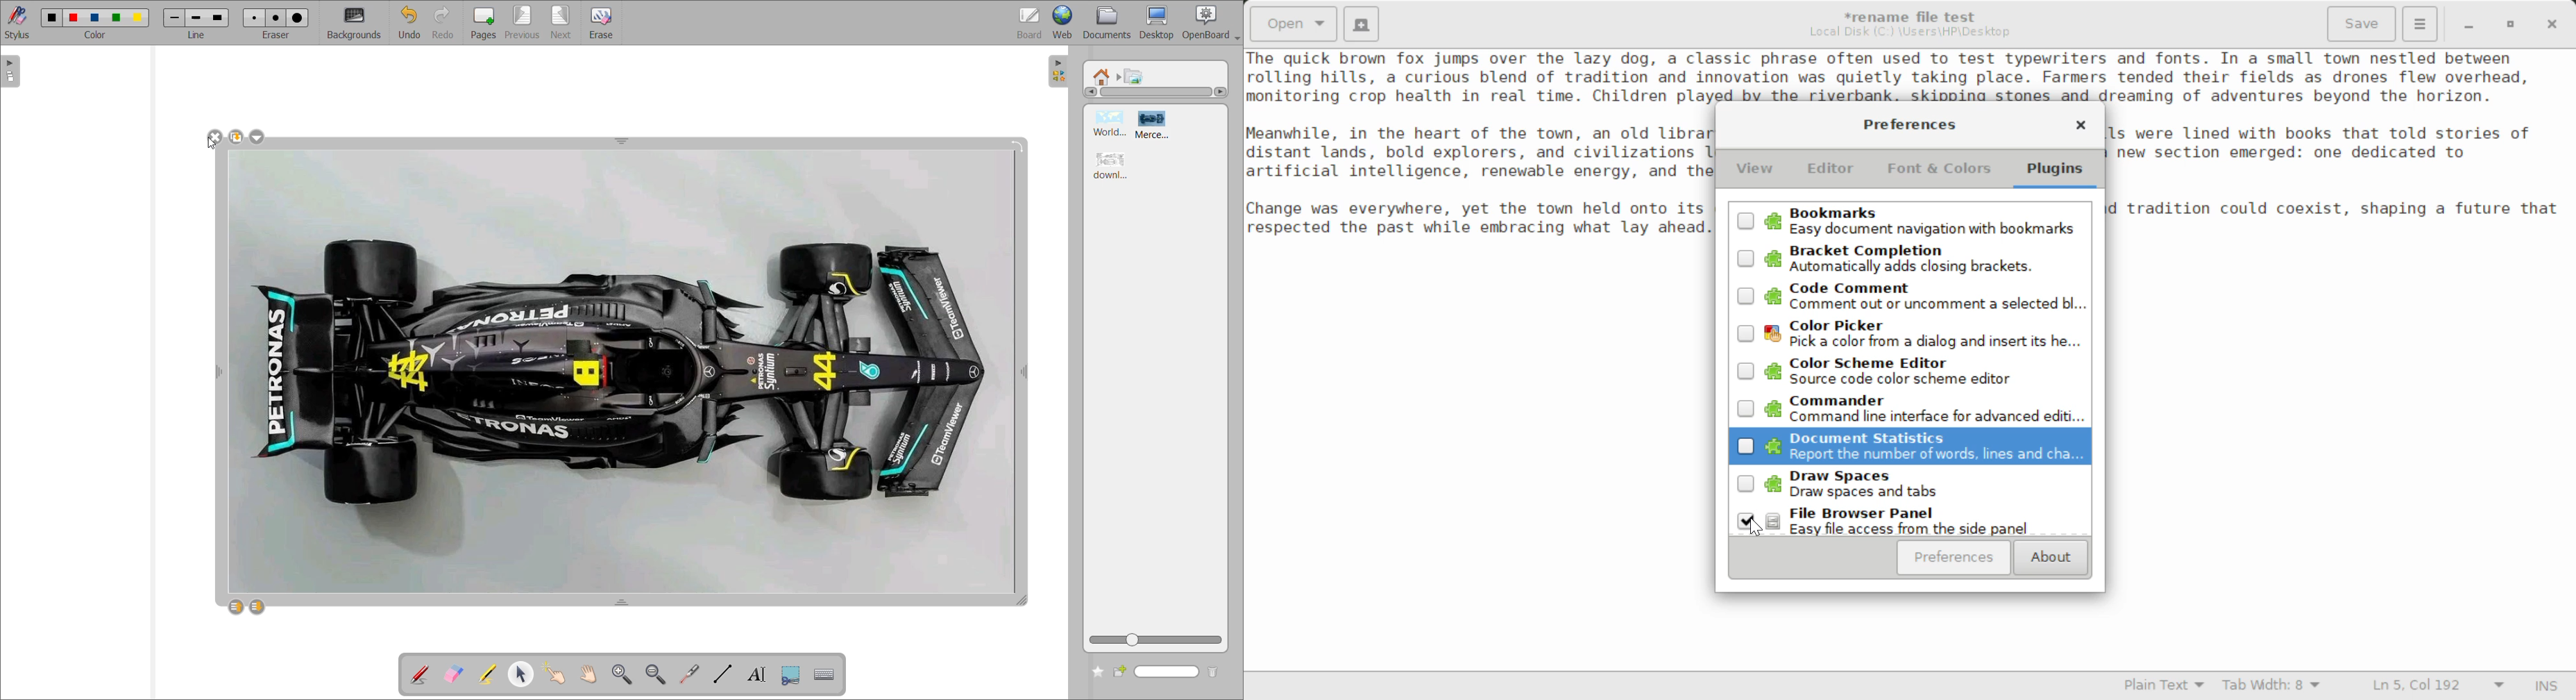 The height and width of the screenshot is (700, 2576). I want to click on draw lines, so click(725, 673).